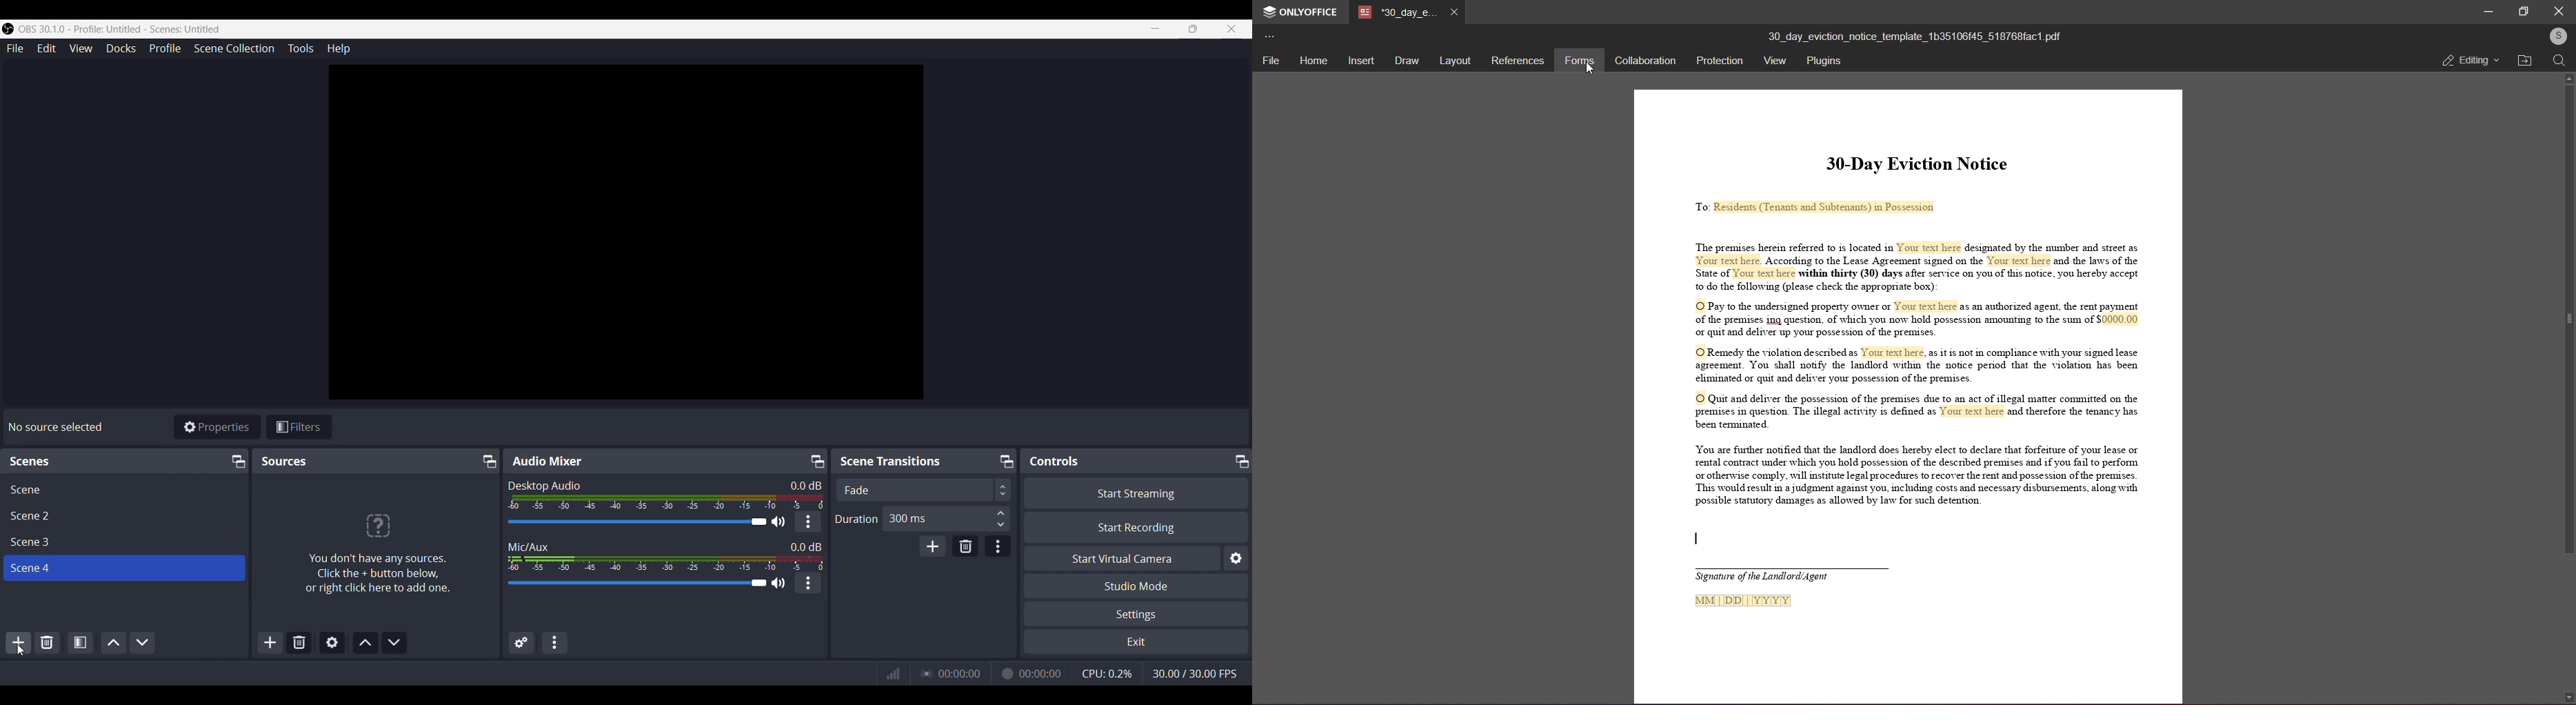  Describe the element at coordinates (1456, 11) in the screenshot. I see `close tab` at that location.